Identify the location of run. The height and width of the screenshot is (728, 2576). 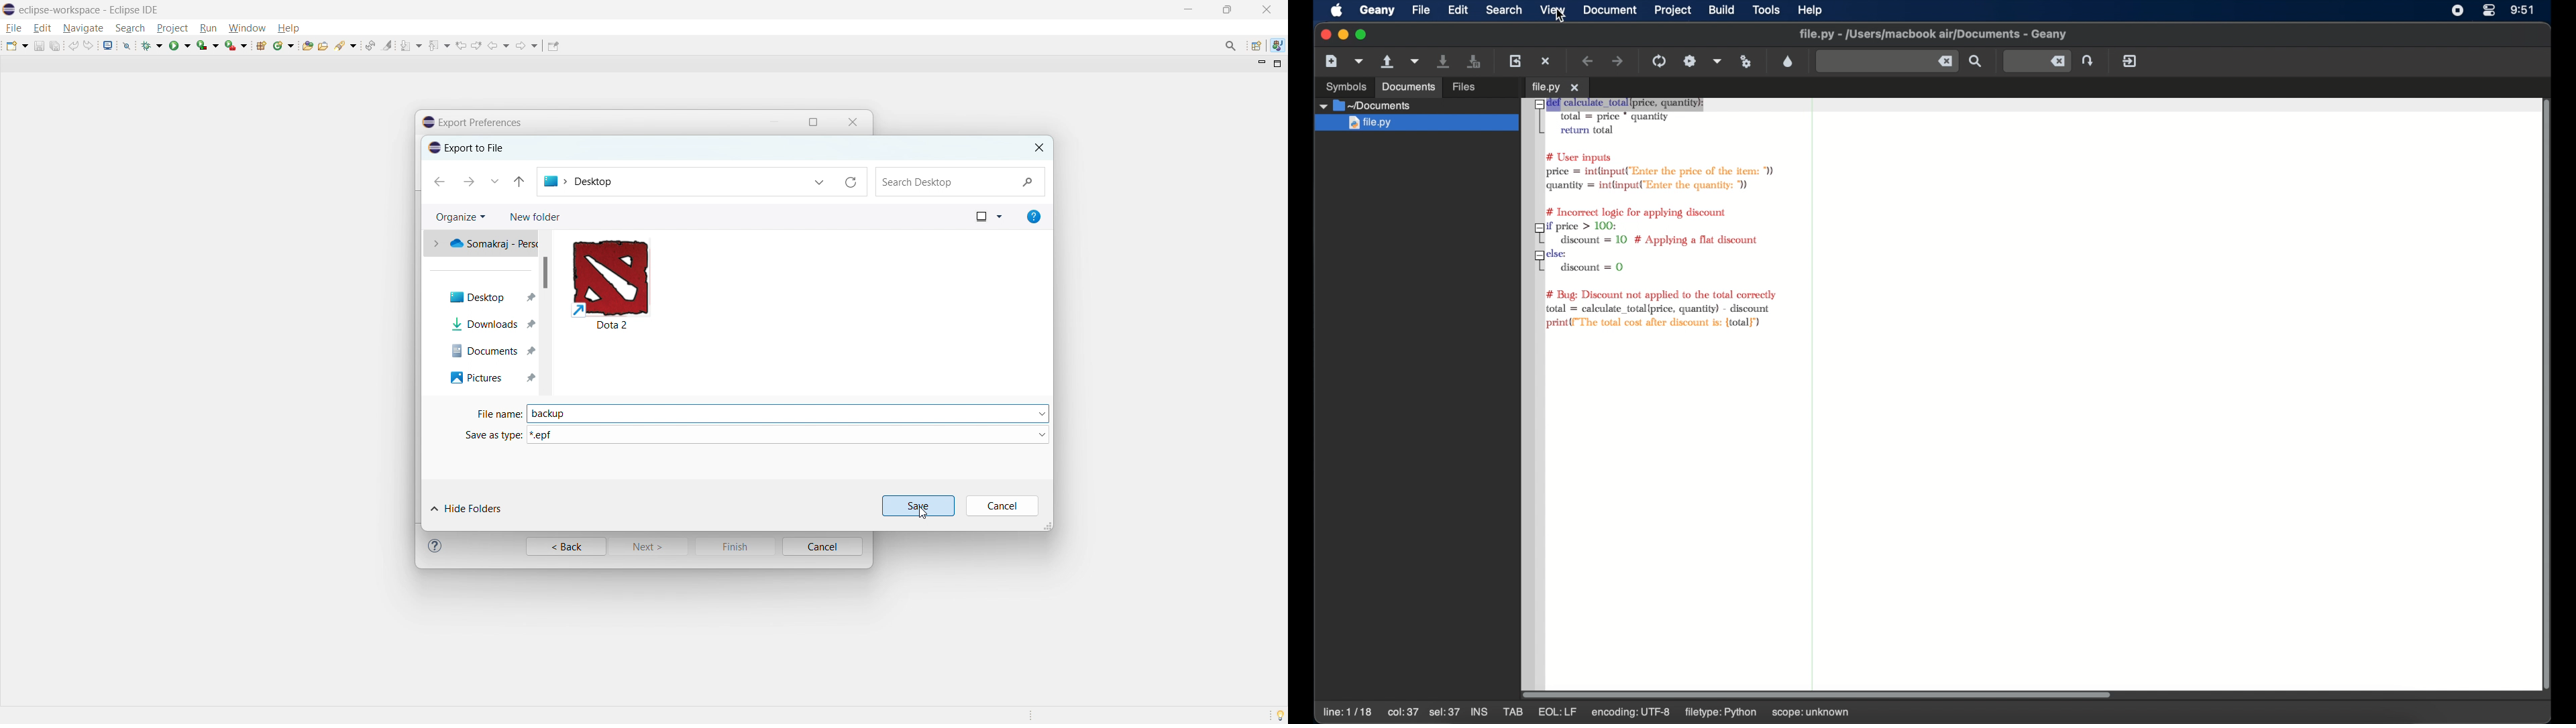
(180, 46).